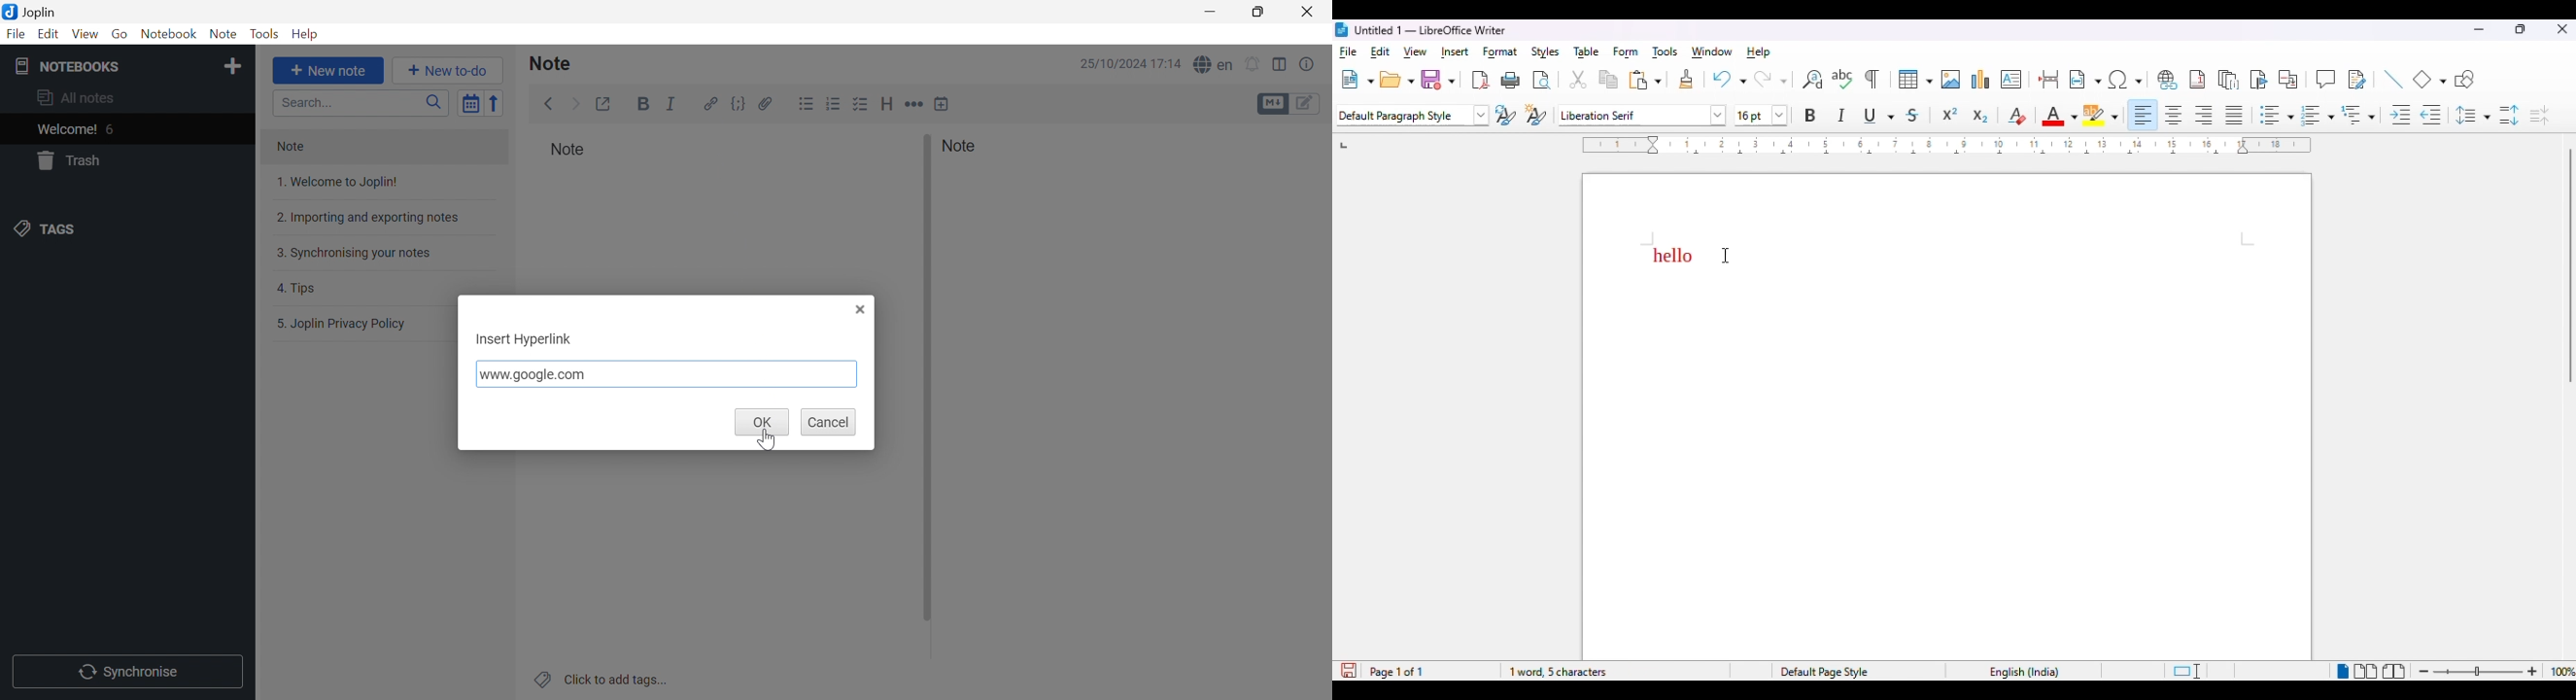 This screenshot has width=2576, height=700. What do you see at coordinates (1609, 81) in the screenshot?
I see `copy` at bounding box center [1609, 81].